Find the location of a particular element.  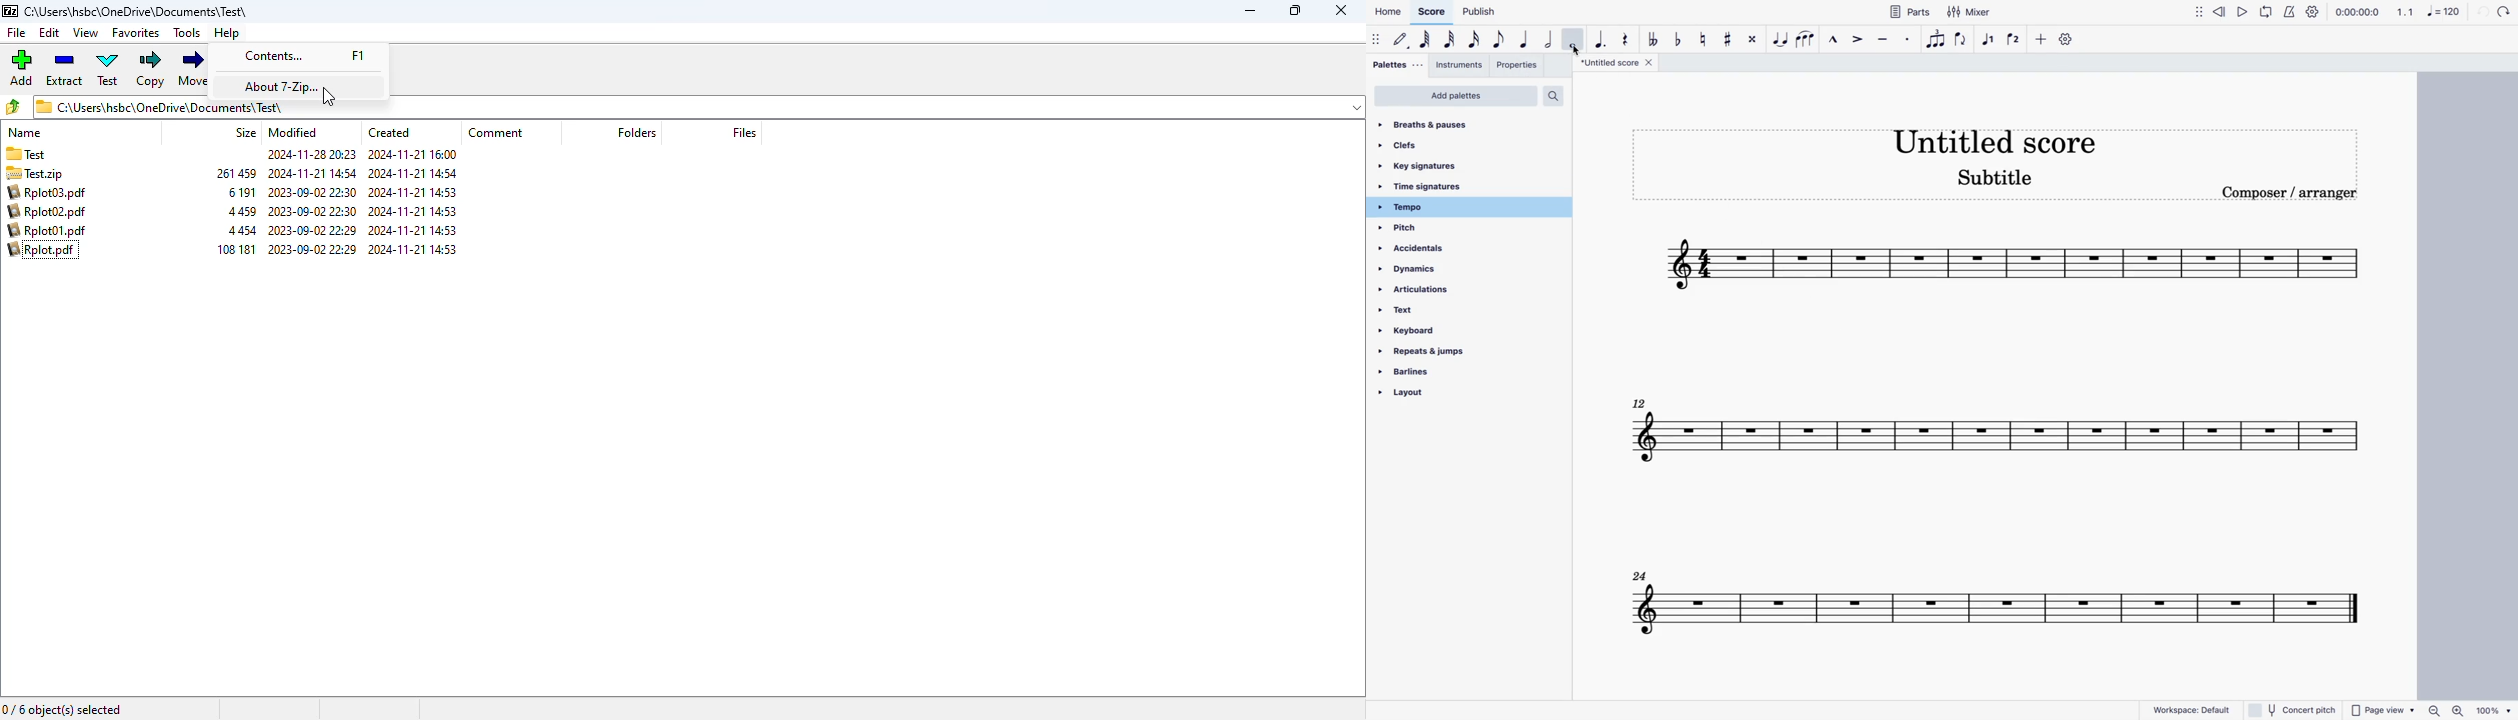

32nd note is located at coordinates (1447, 39).